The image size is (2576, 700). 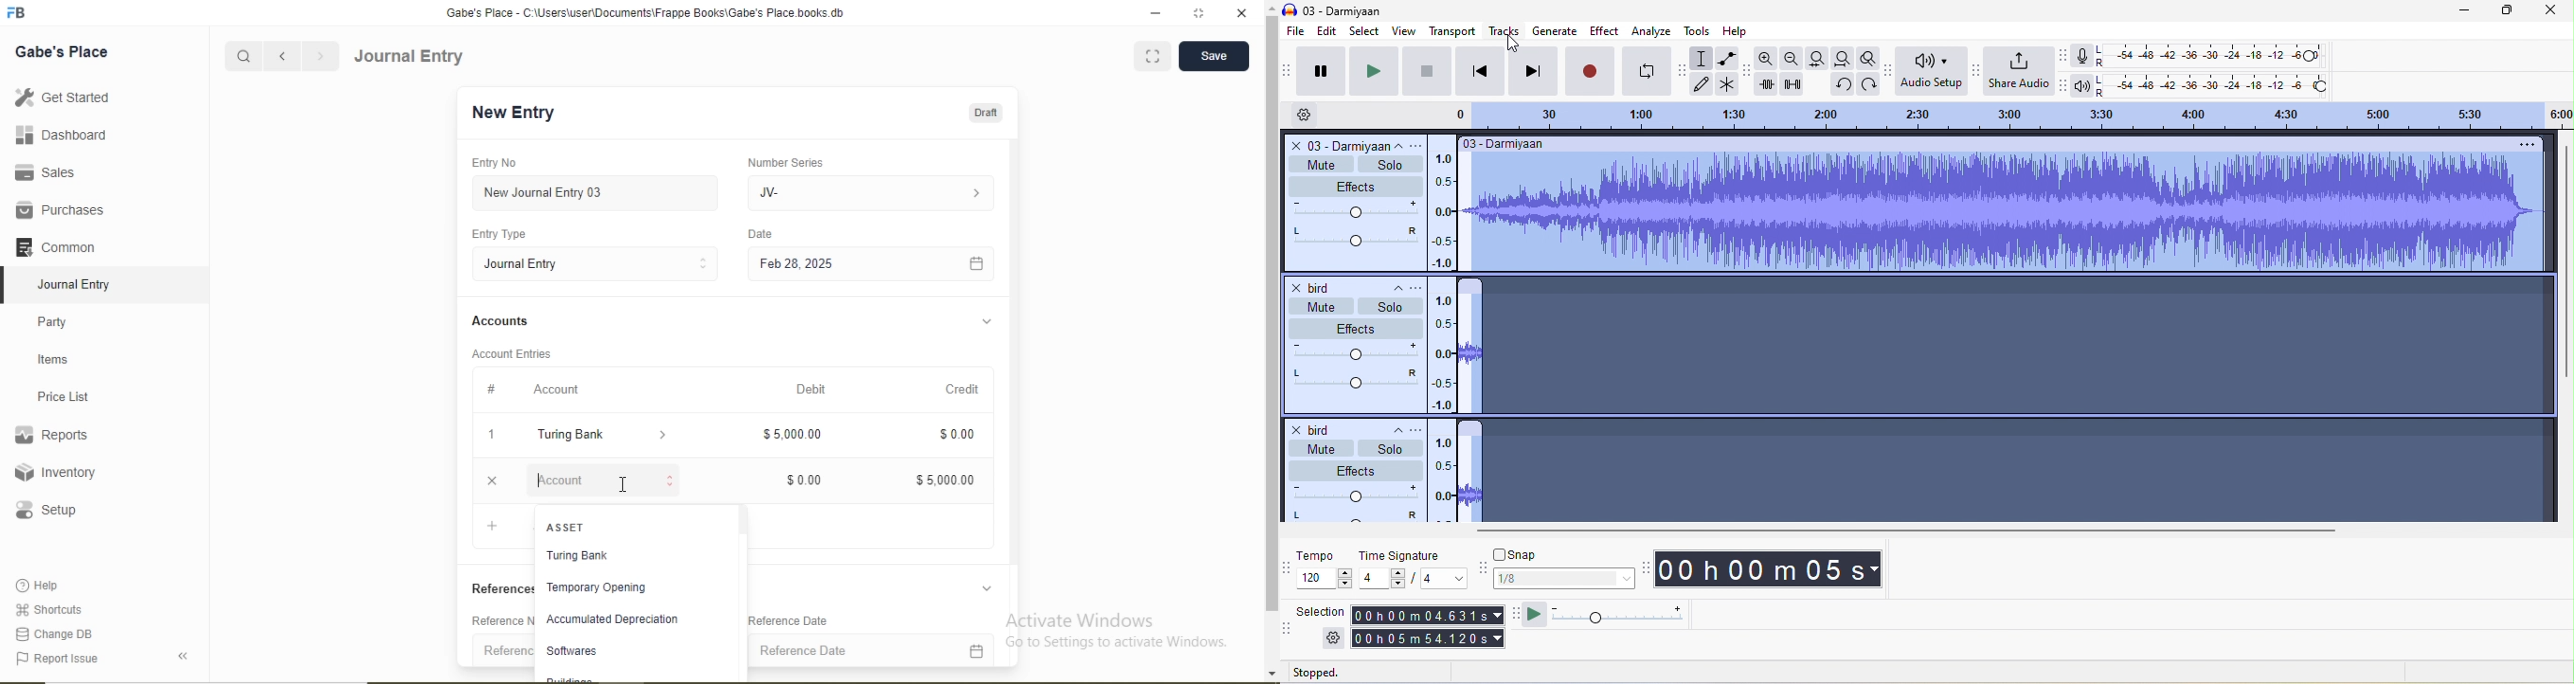 I want to click on Feb 28, 2025, so click(x=800, y=263).